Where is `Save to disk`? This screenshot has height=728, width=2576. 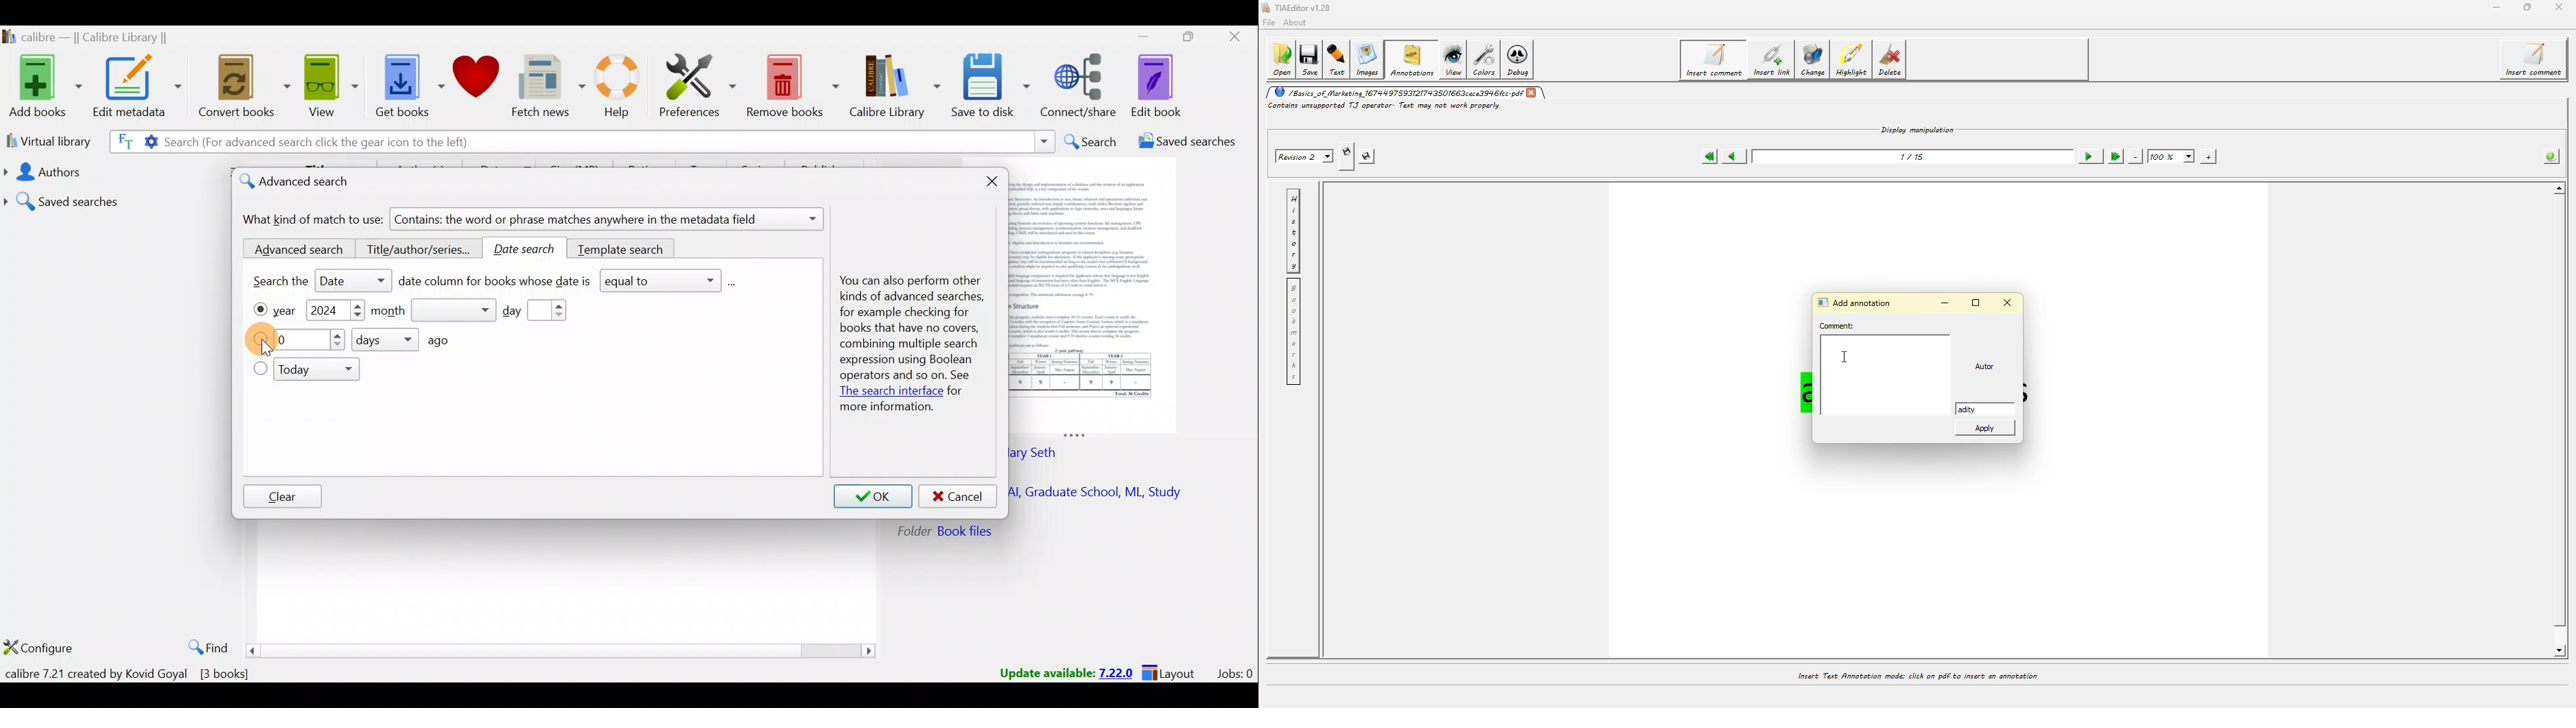
Save to disk is located at coordinates (993, 87).